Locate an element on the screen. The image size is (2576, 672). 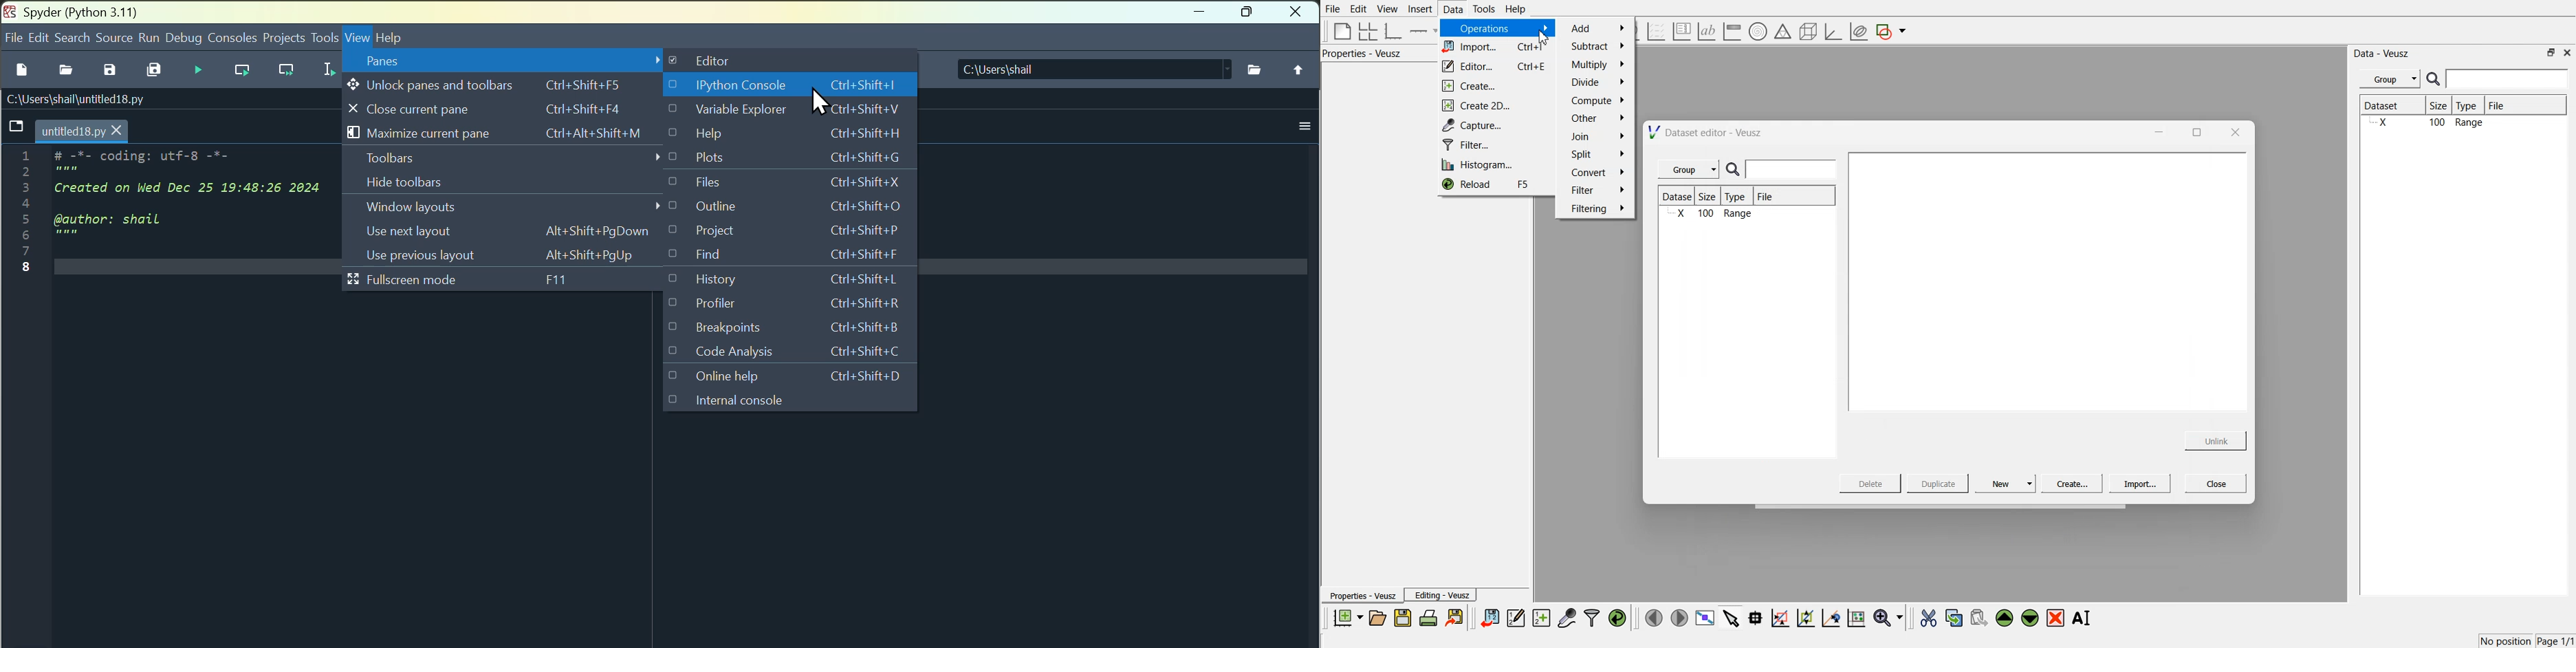
Operations is located at coordinates (1496, 28).